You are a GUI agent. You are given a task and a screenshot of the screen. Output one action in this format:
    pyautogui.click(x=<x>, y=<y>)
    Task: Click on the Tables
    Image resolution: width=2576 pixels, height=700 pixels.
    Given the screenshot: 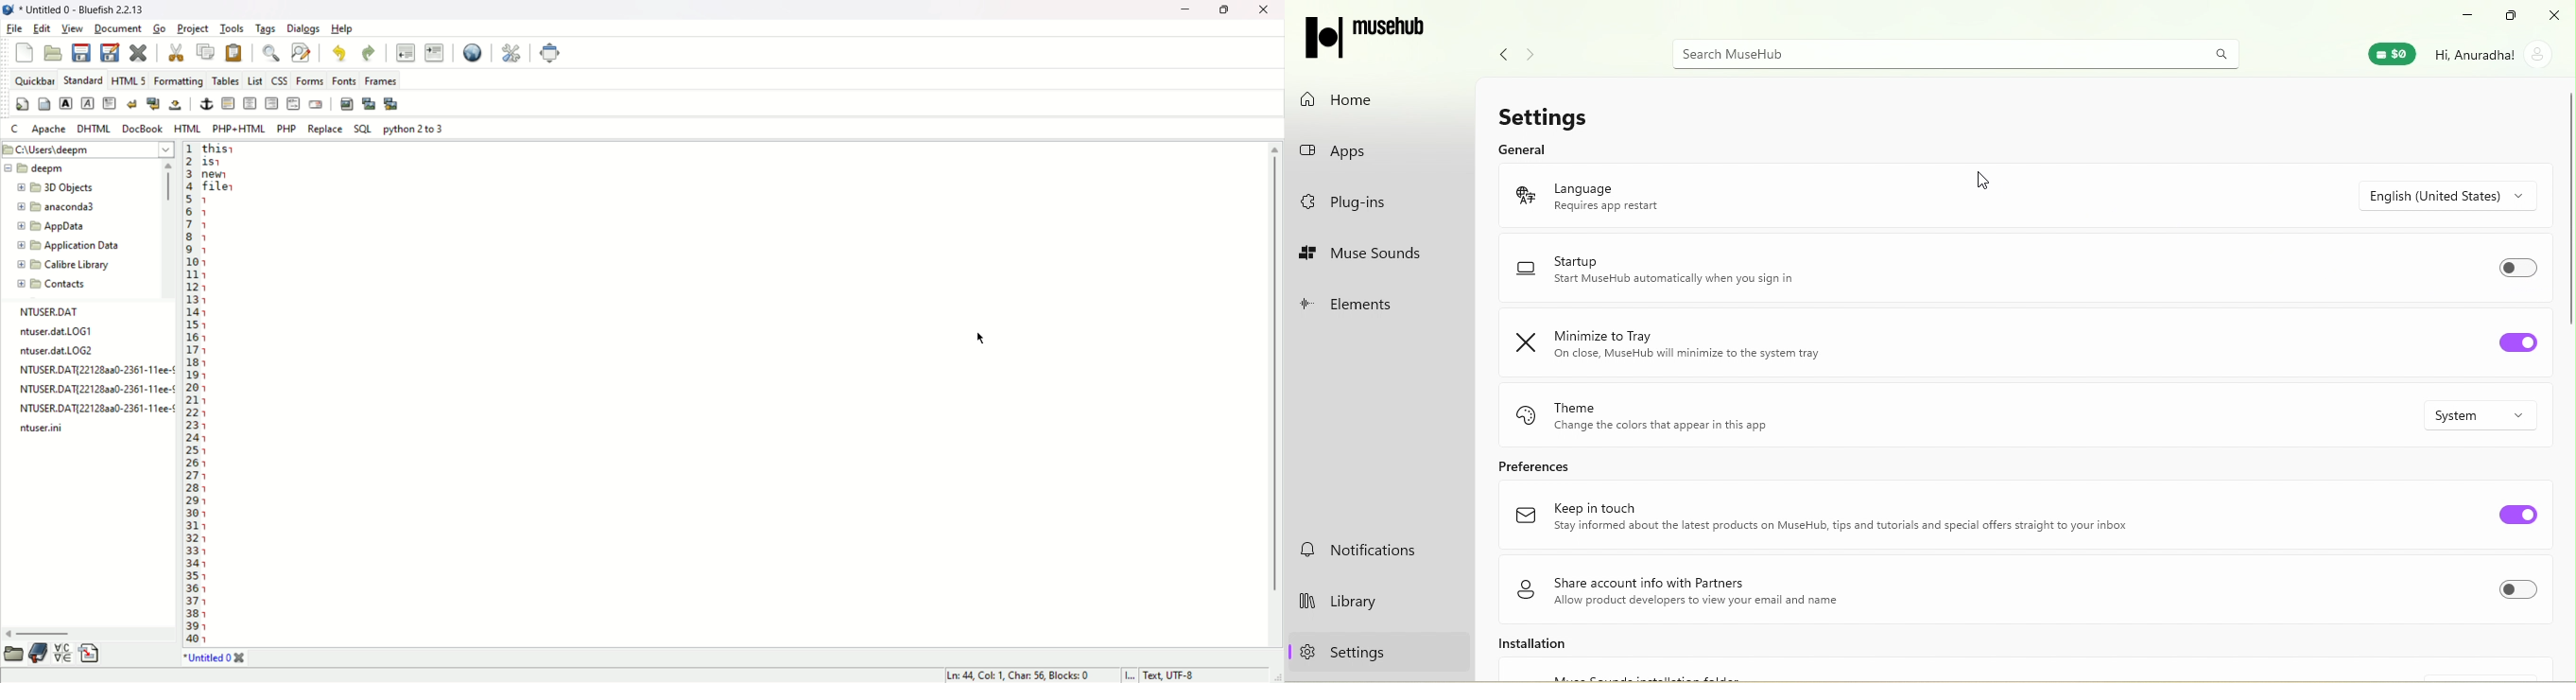 What is the action you would take?
    pyautogui.click(x=226, y=78)
    